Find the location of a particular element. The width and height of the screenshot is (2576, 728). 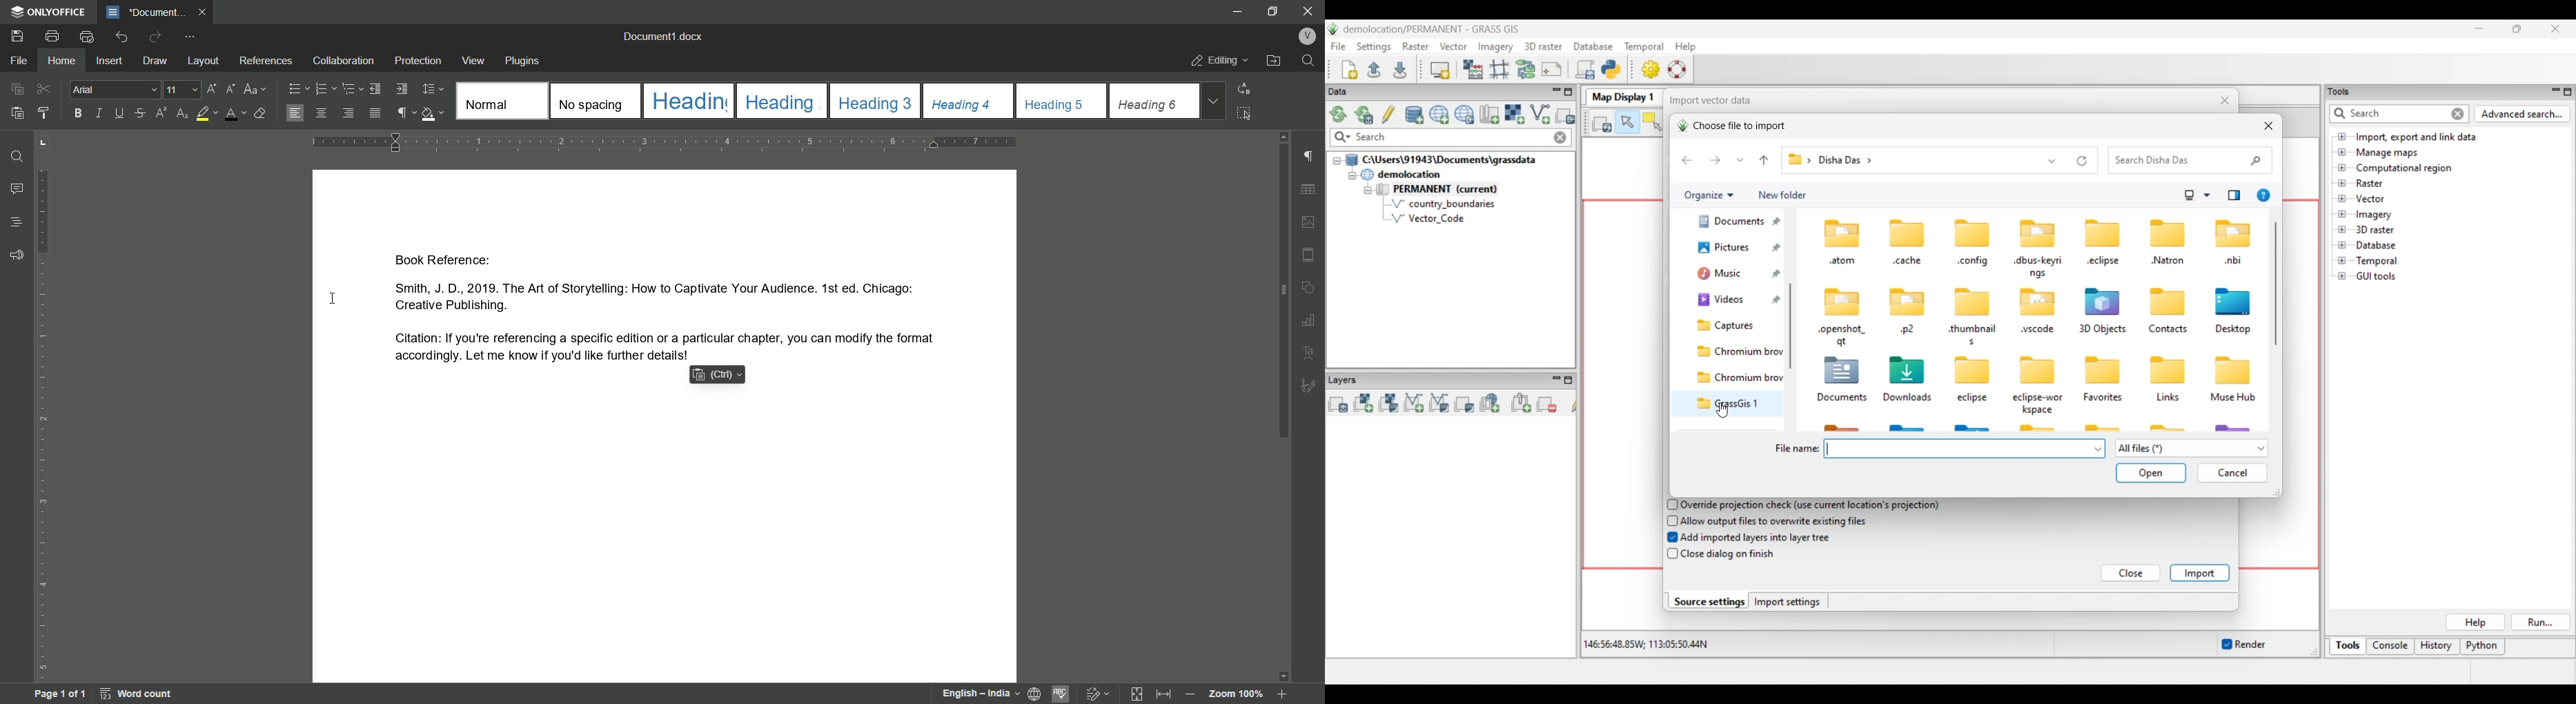

Creative Publishing. is located at coordinates (452, 307).